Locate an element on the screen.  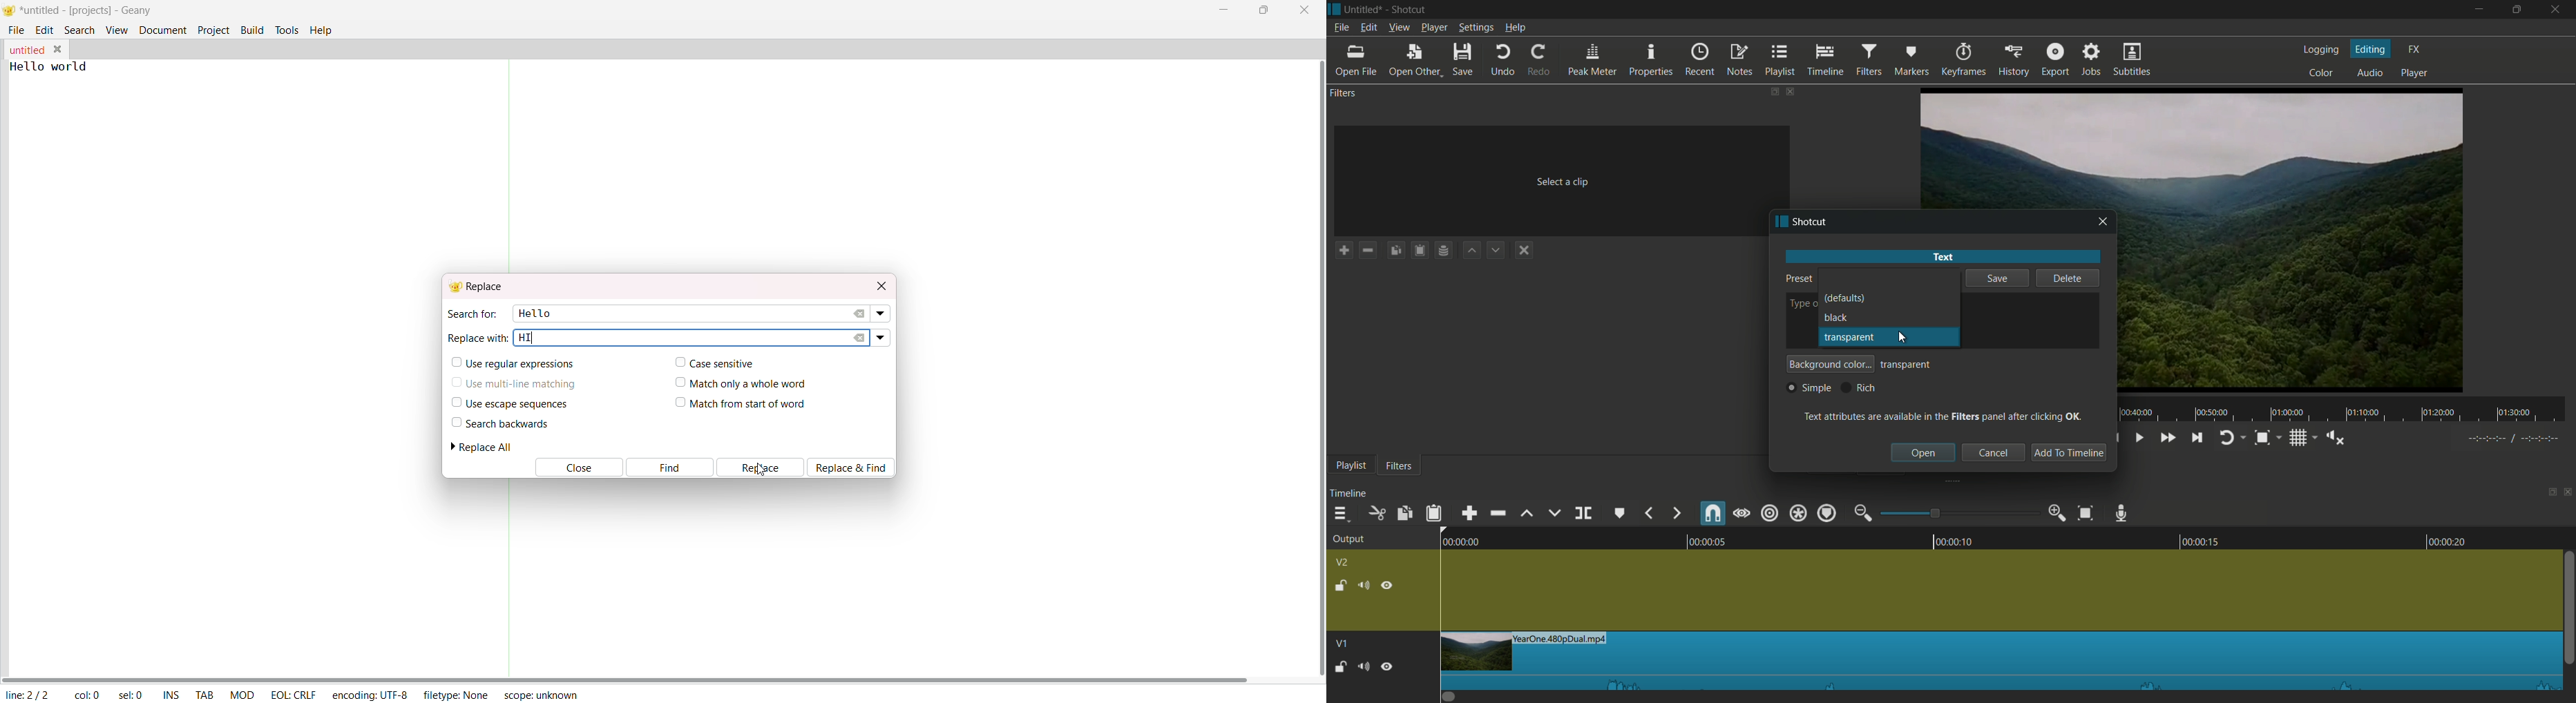
editing is located at coordinates (2371, 49).